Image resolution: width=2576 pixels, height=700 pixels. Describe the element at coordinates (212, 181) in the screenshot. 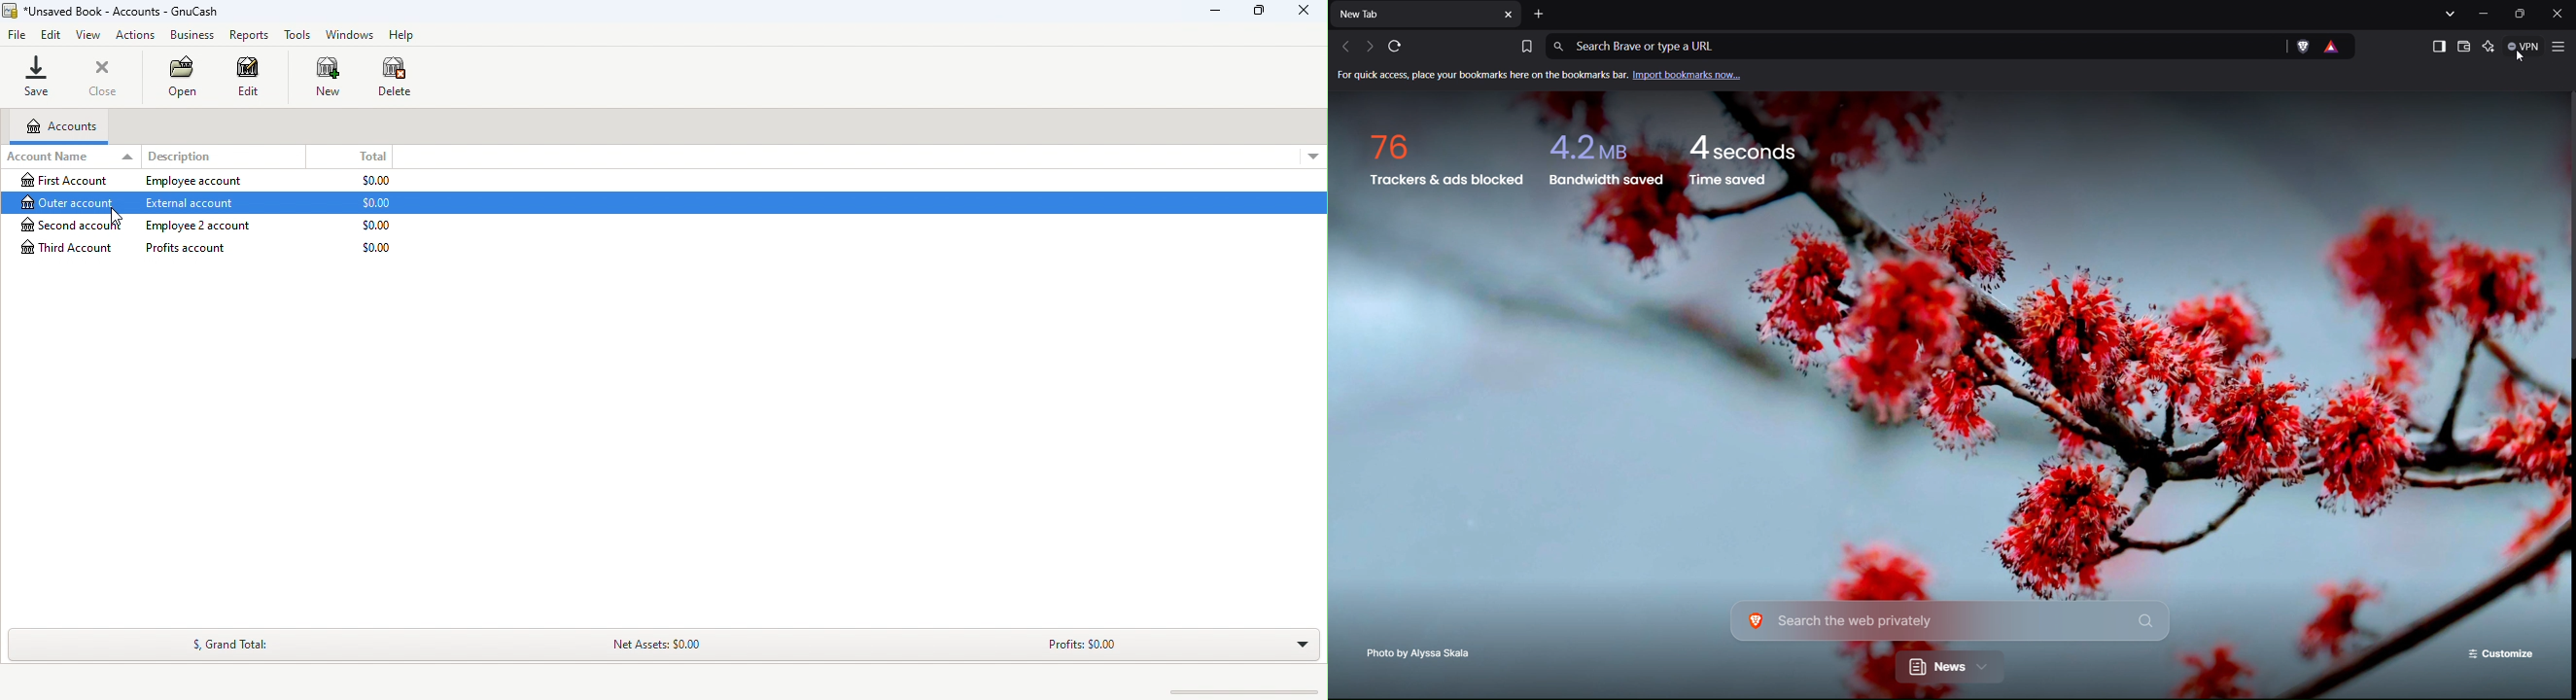

I see `First account` at that location.